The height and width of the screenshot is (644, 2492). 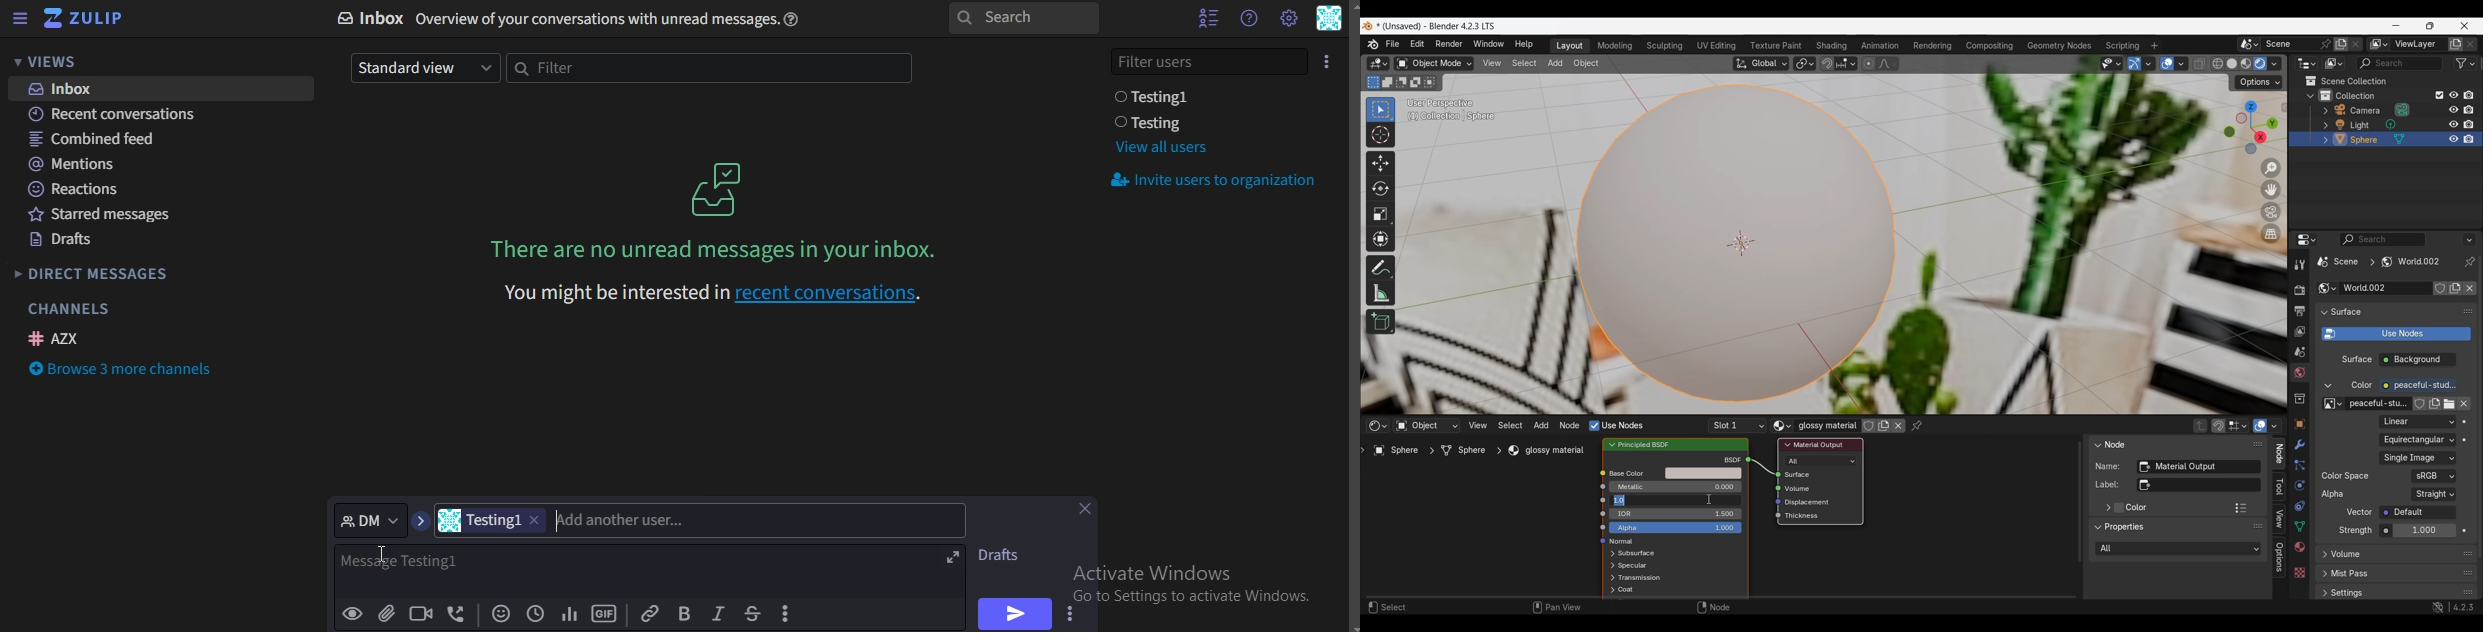 What do you see at coordinates (1389, 607) in the screenshot?
I see `Select` at bounding box center [1389, 607].